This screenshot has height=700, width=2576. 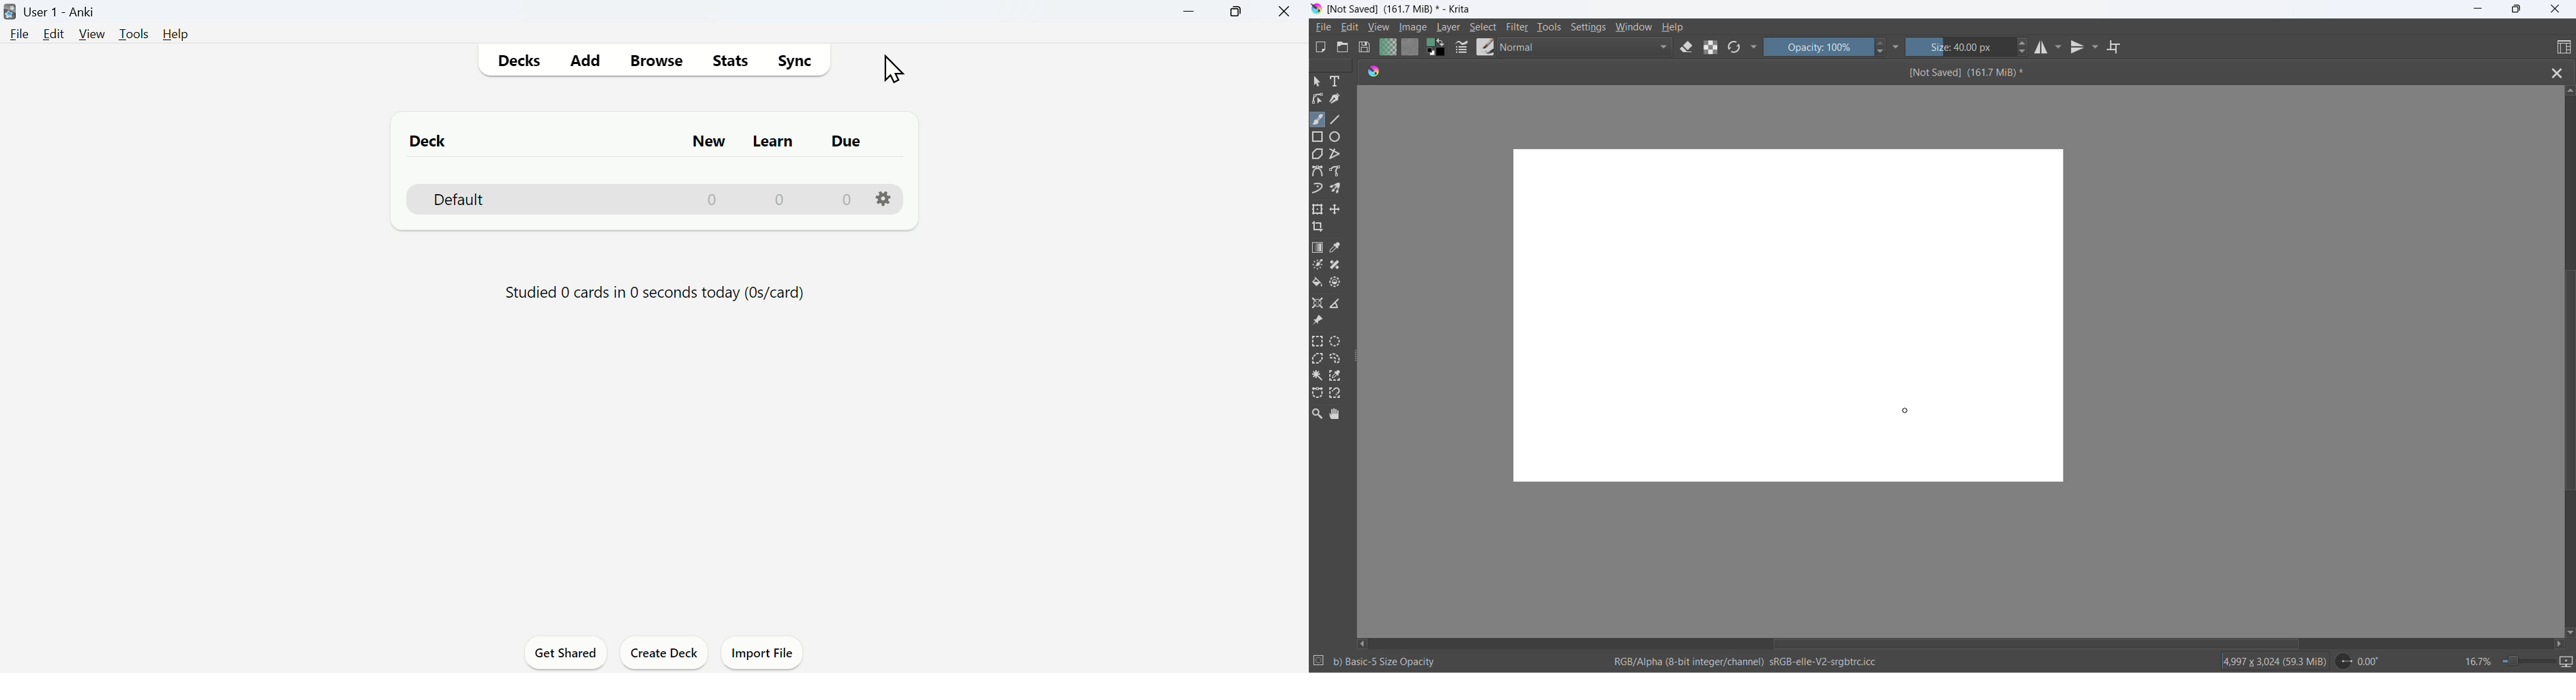 What do you see at coordinates (1789, 315) in the screenshot?
I see `canvas ` at bounding box center [1789, 315].